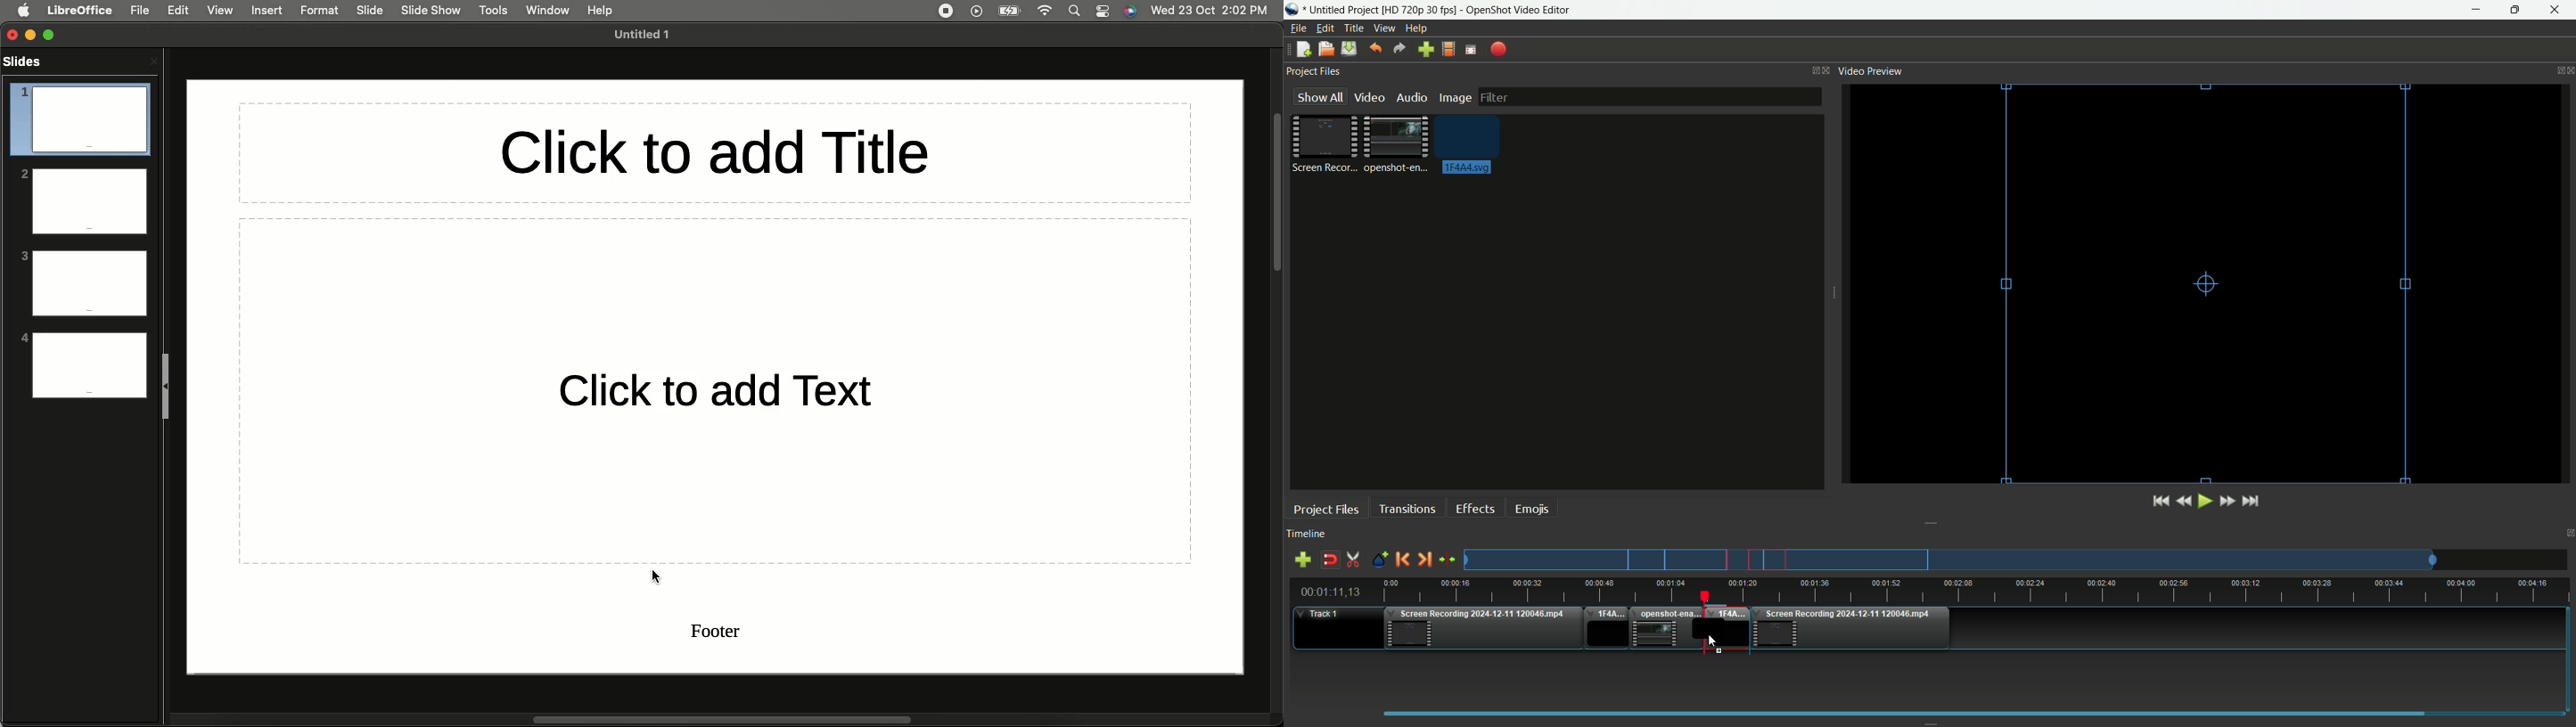  Describe the element at coordinates (1321, 615) in the screenshot. I see `Track one timeline` at that location.